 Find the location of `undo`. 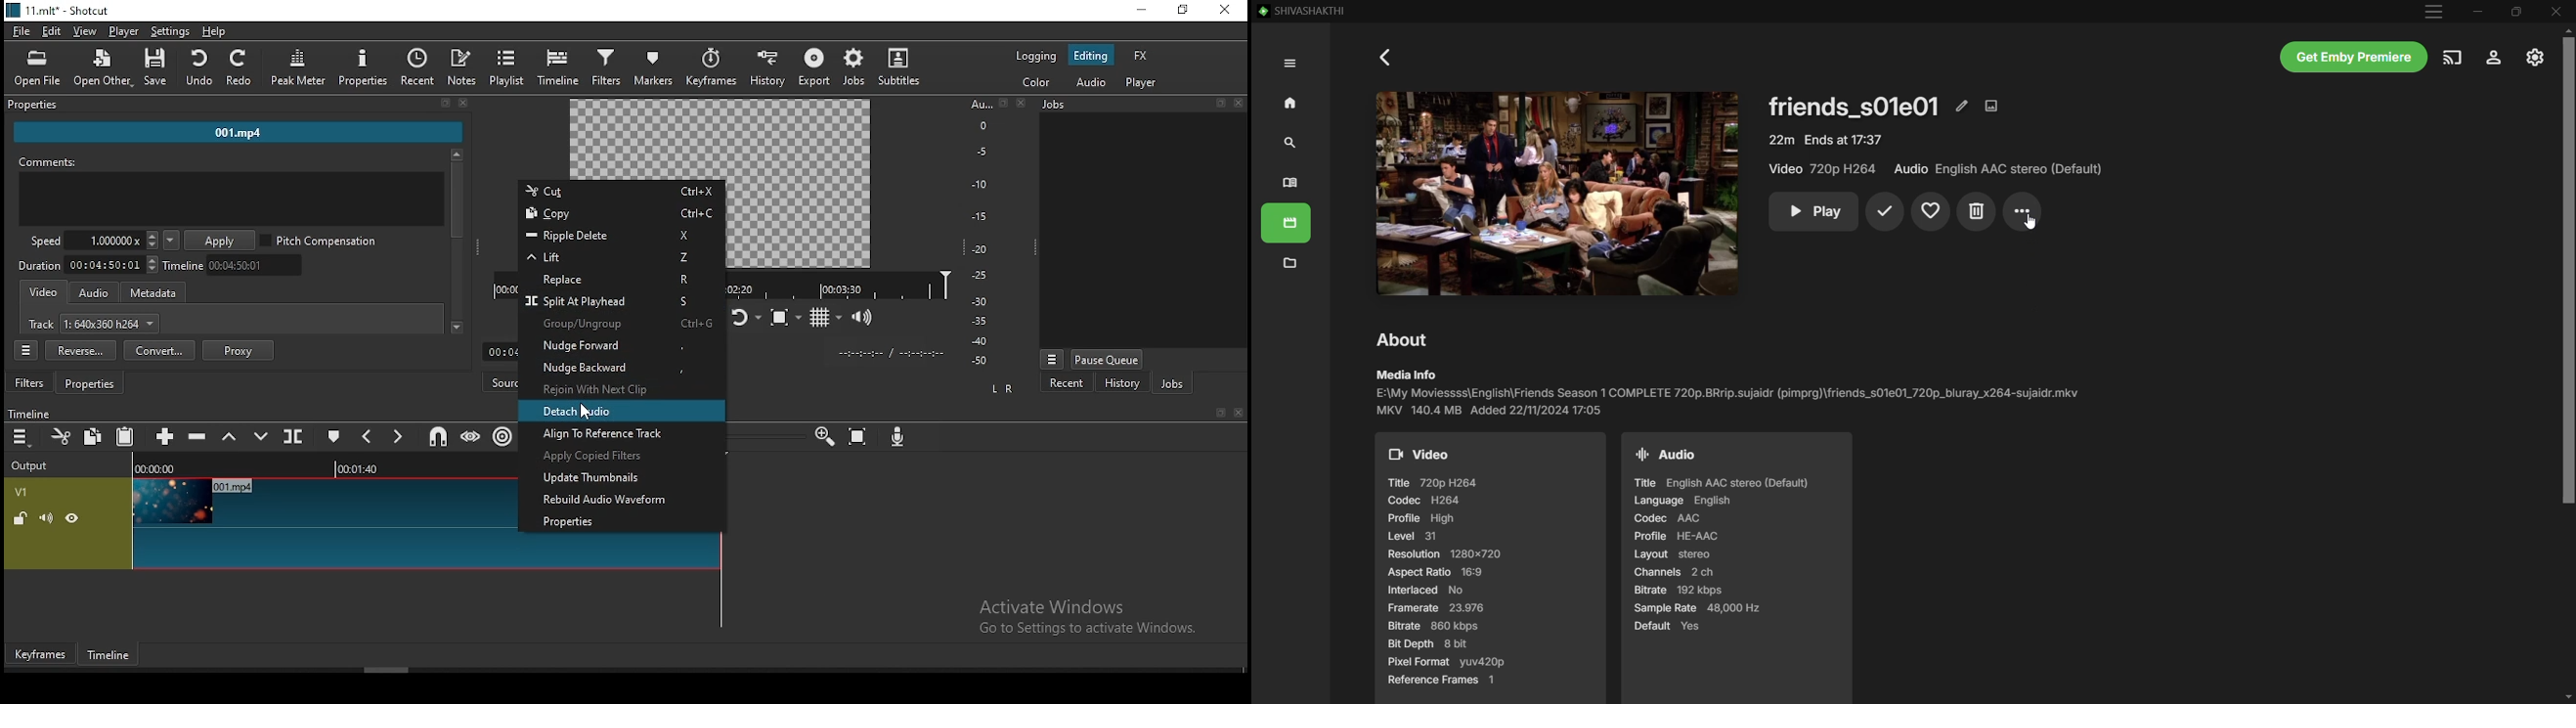

undo is located at coordinates (200, 68).